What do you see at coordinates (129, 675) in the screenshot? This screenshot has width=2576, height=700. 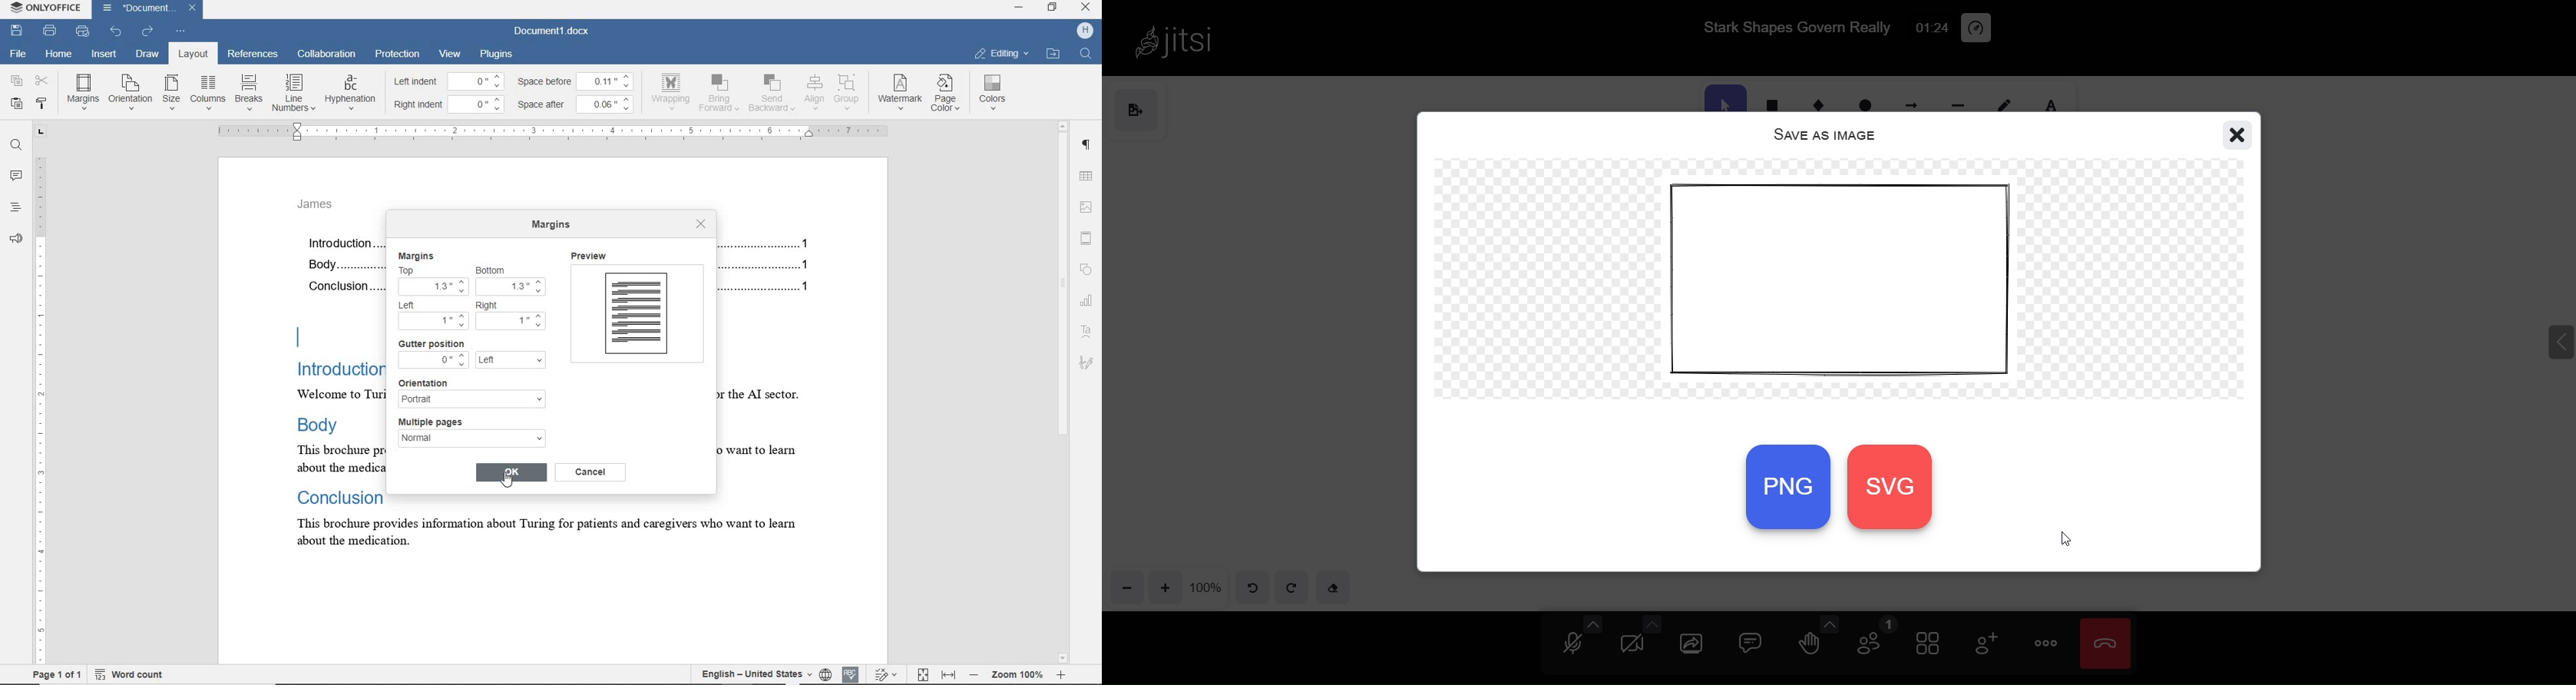 I see `word count` at bounding box center [129, 675].